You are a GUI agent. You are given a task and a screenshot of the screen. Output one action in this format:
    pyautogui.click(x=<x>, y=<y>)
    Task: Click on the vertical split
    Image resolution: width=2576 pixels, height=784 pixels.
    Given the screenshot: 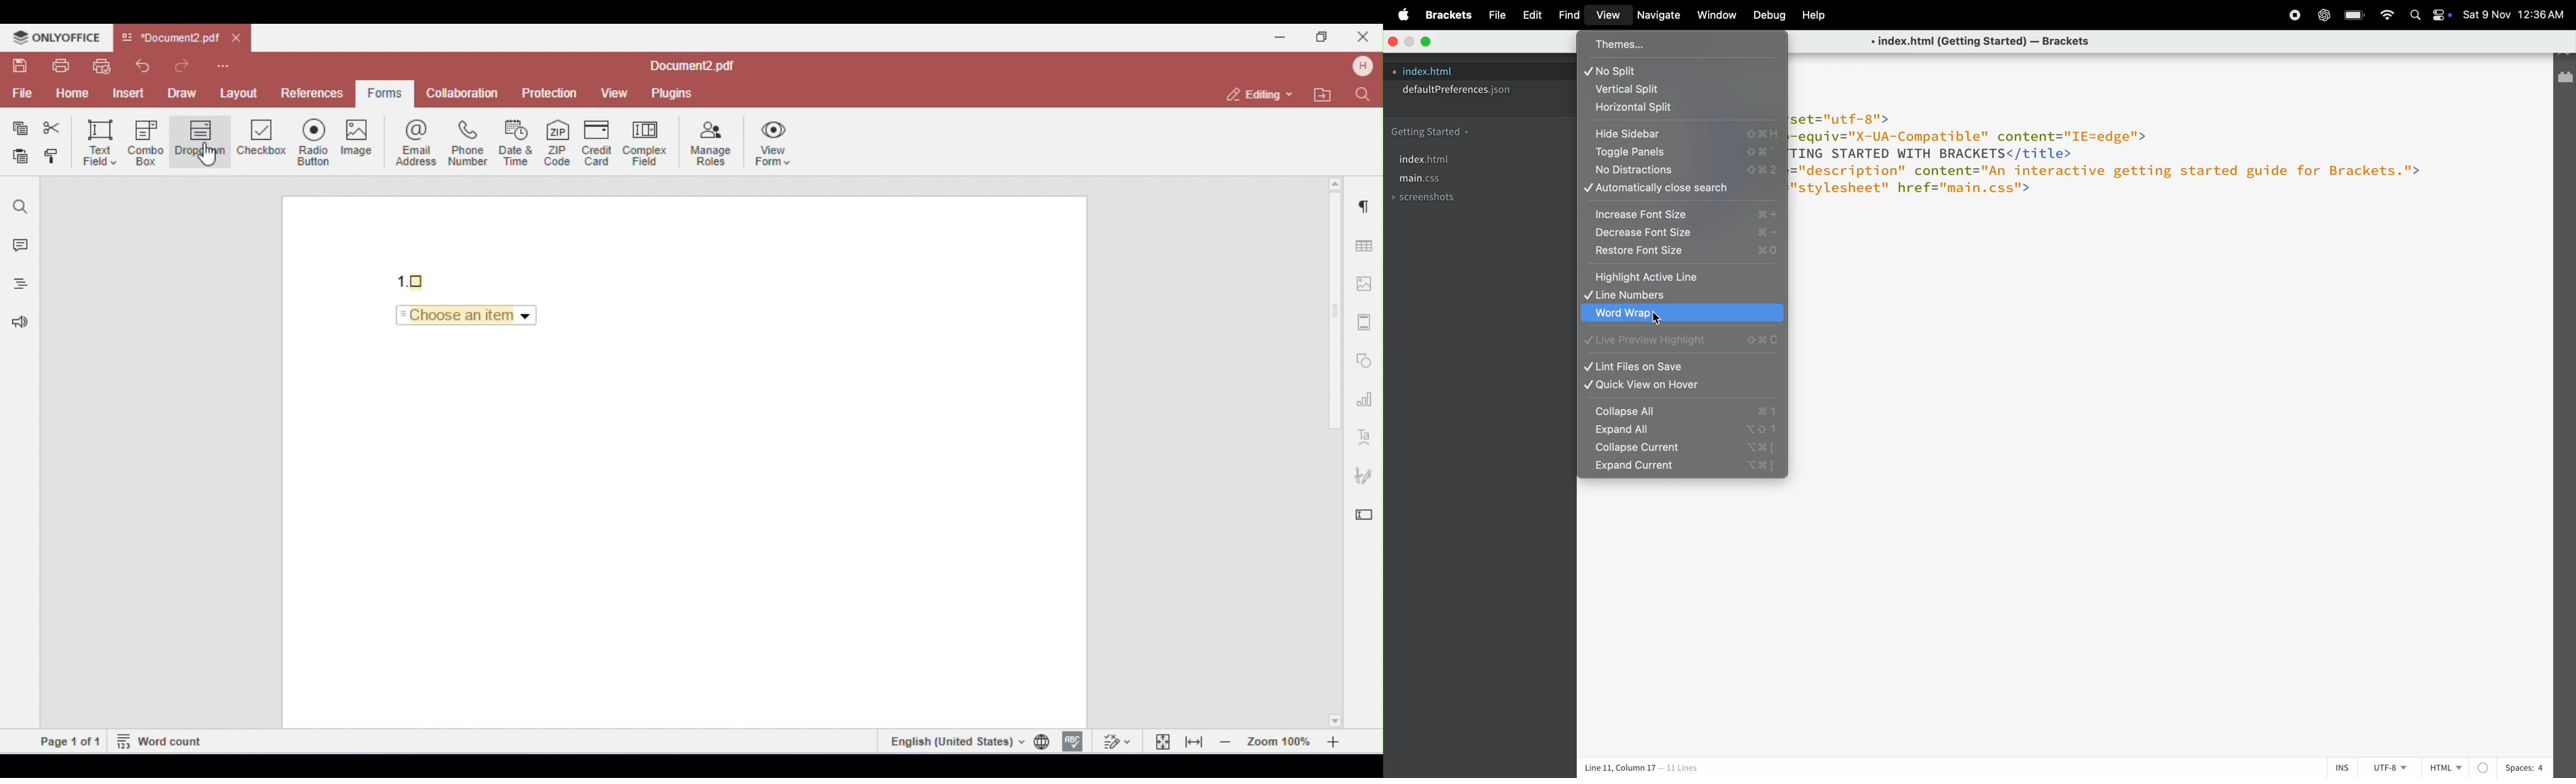 What is the action you would take?
    pyautogui.click(x=1675, y=90)
    